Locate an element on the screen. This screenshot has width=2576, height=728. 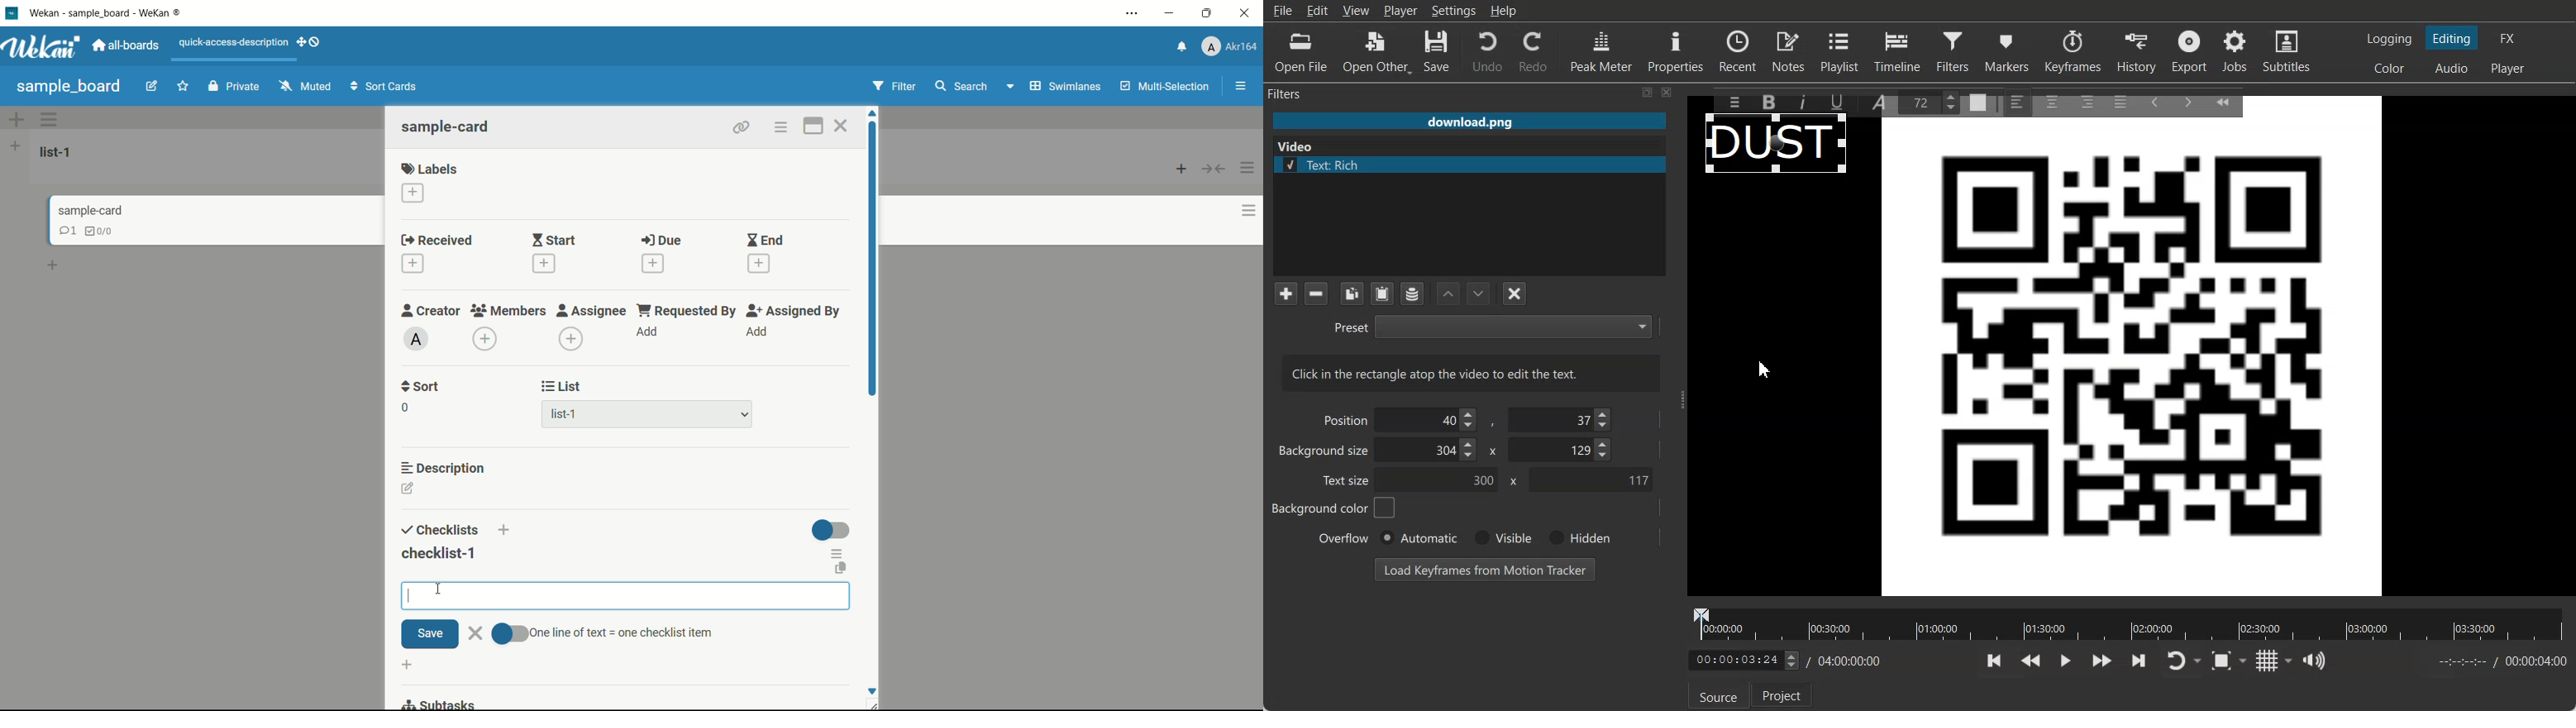
maximize is located at coordinates (1210, 14).